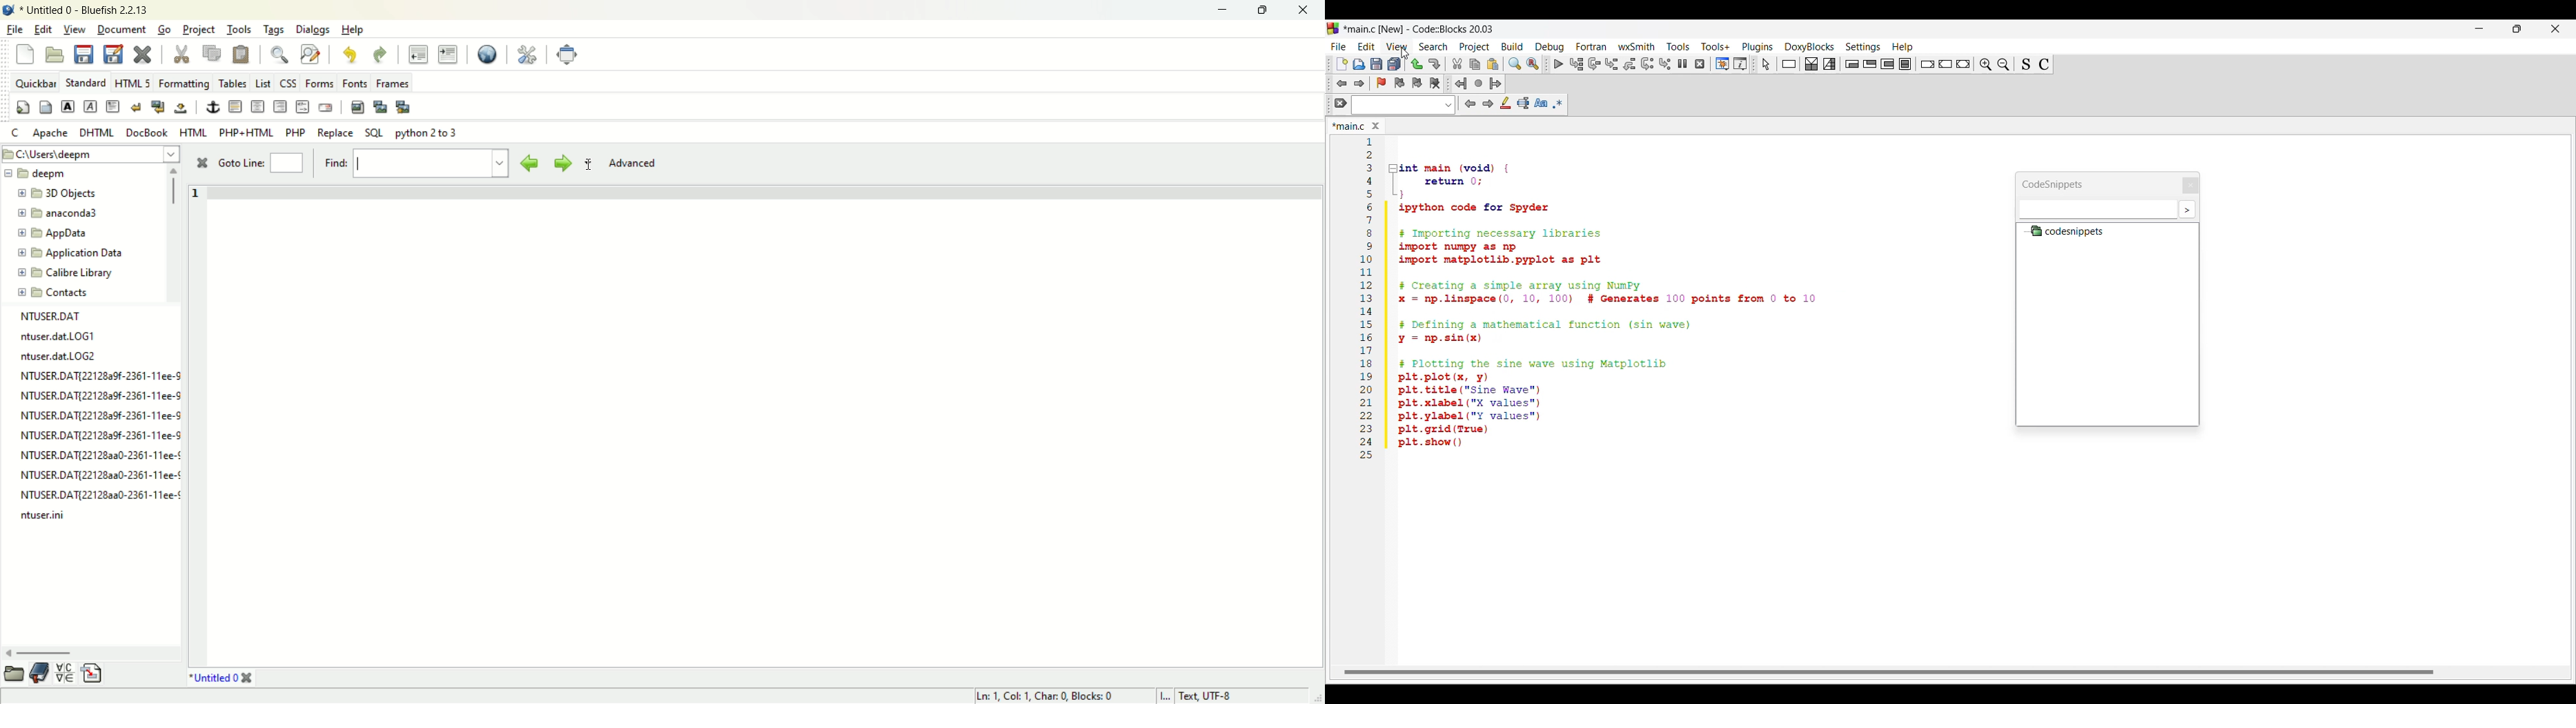 The image size is (2576, 728). What do you see at coordinates (15, 133) in the screenshot?
I see `C` at bounding box center [15, 133].